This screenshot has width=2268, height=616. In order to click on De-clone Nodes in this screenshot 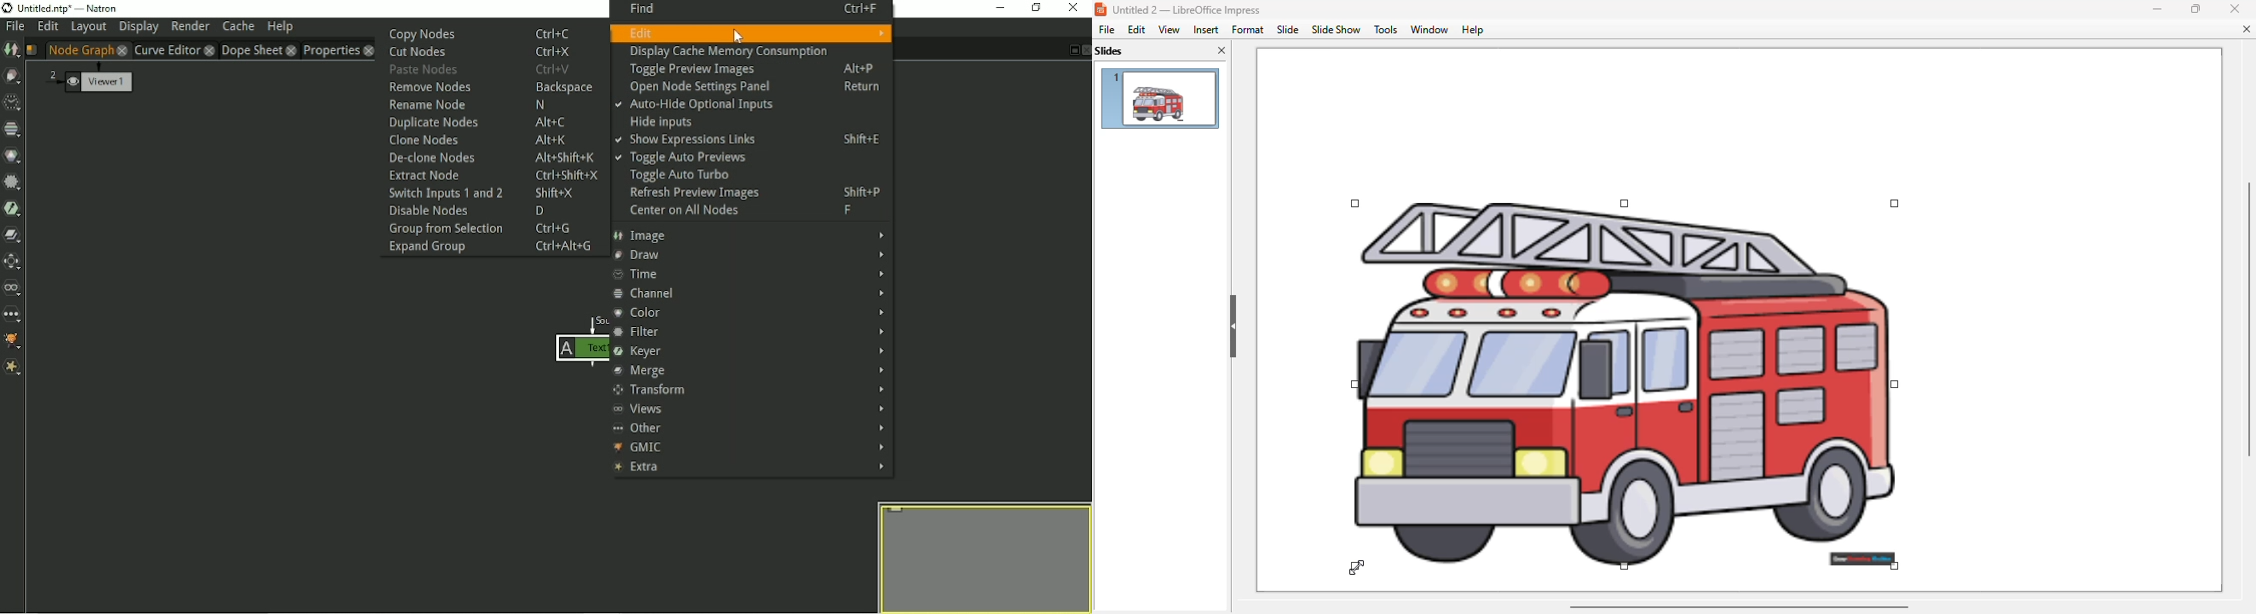, I will do `click(494, 157)`.